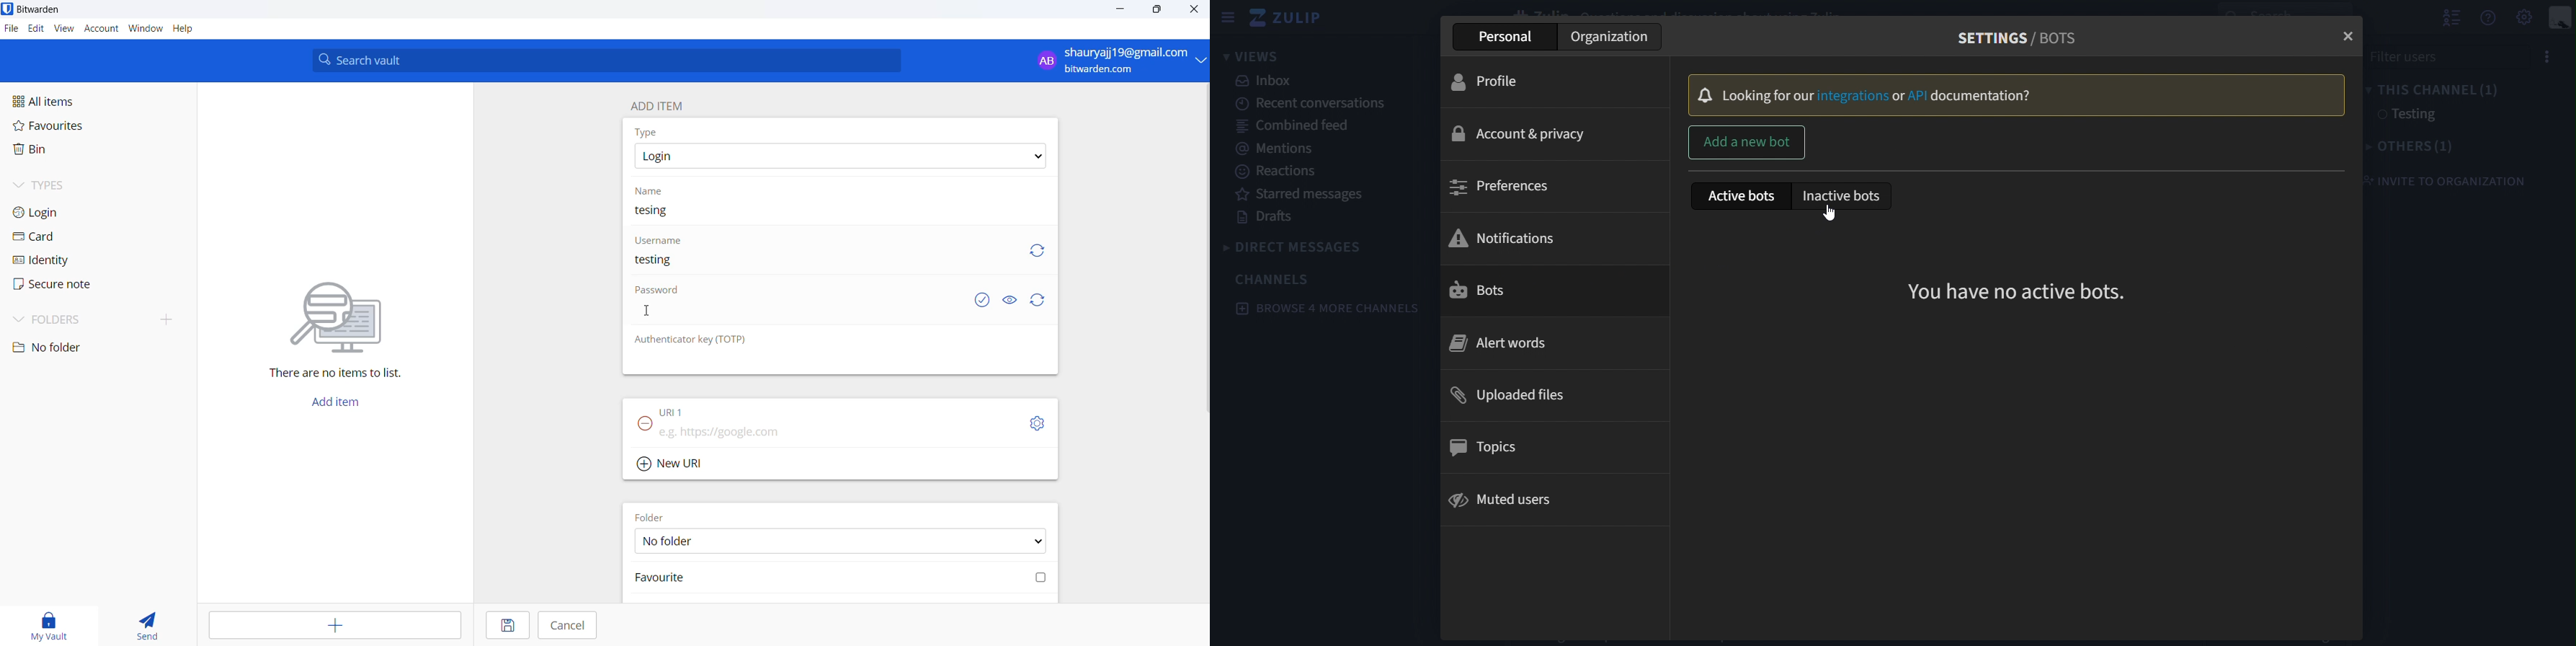  I want to click on Close, so click(1196, 11).